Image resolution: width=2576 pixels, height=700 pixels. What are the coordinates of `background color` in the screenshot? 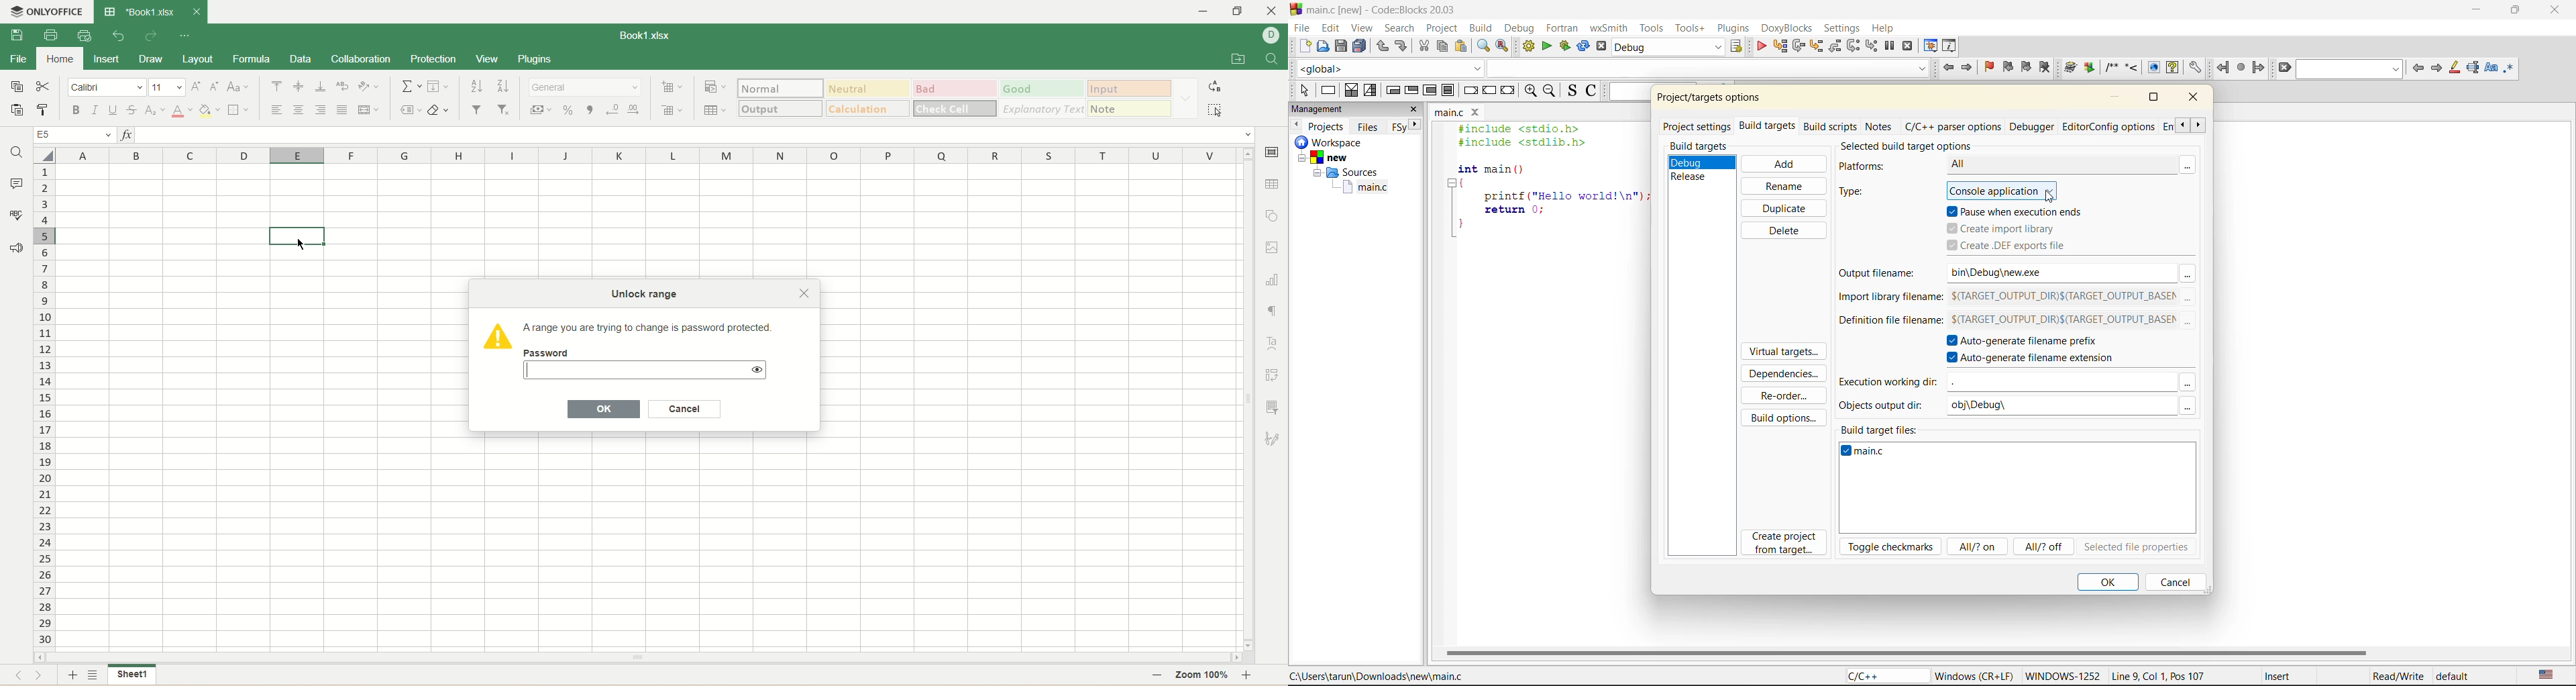 It's located at (209, 111).